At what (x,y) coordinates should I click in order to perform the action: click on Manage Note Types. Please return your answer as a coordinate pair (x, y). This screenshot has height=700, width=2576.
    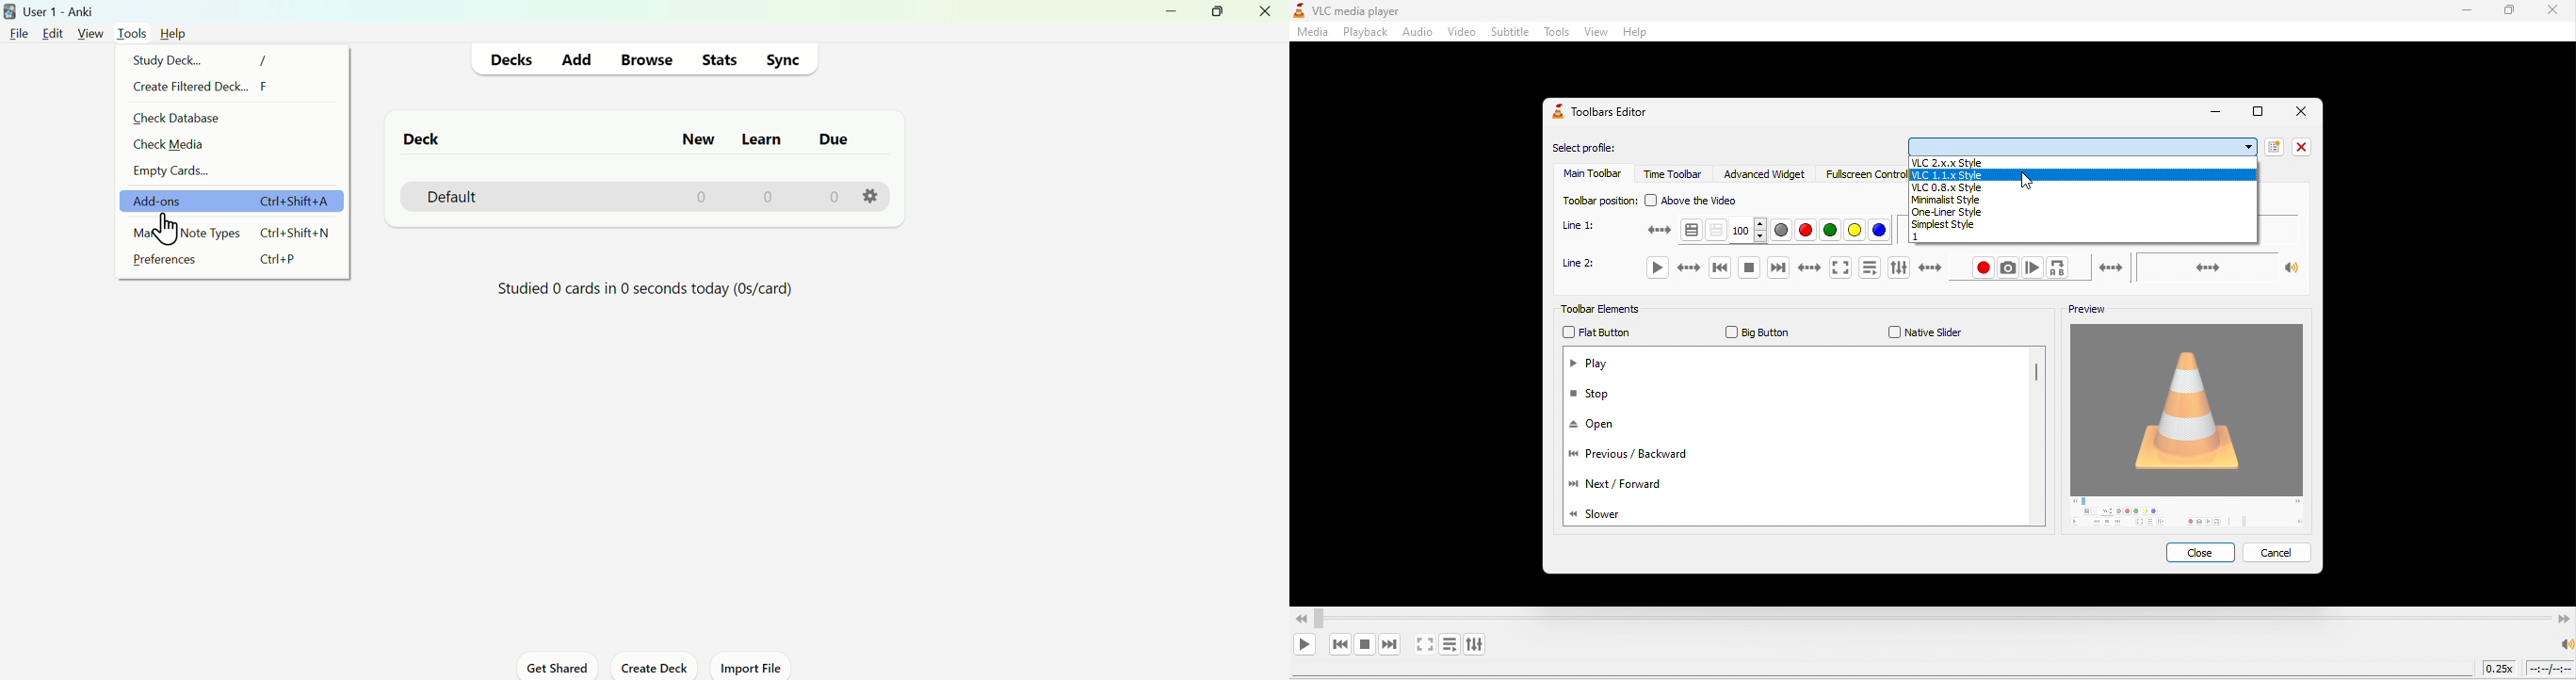
    Looking at the image, I should click on (232, 232).